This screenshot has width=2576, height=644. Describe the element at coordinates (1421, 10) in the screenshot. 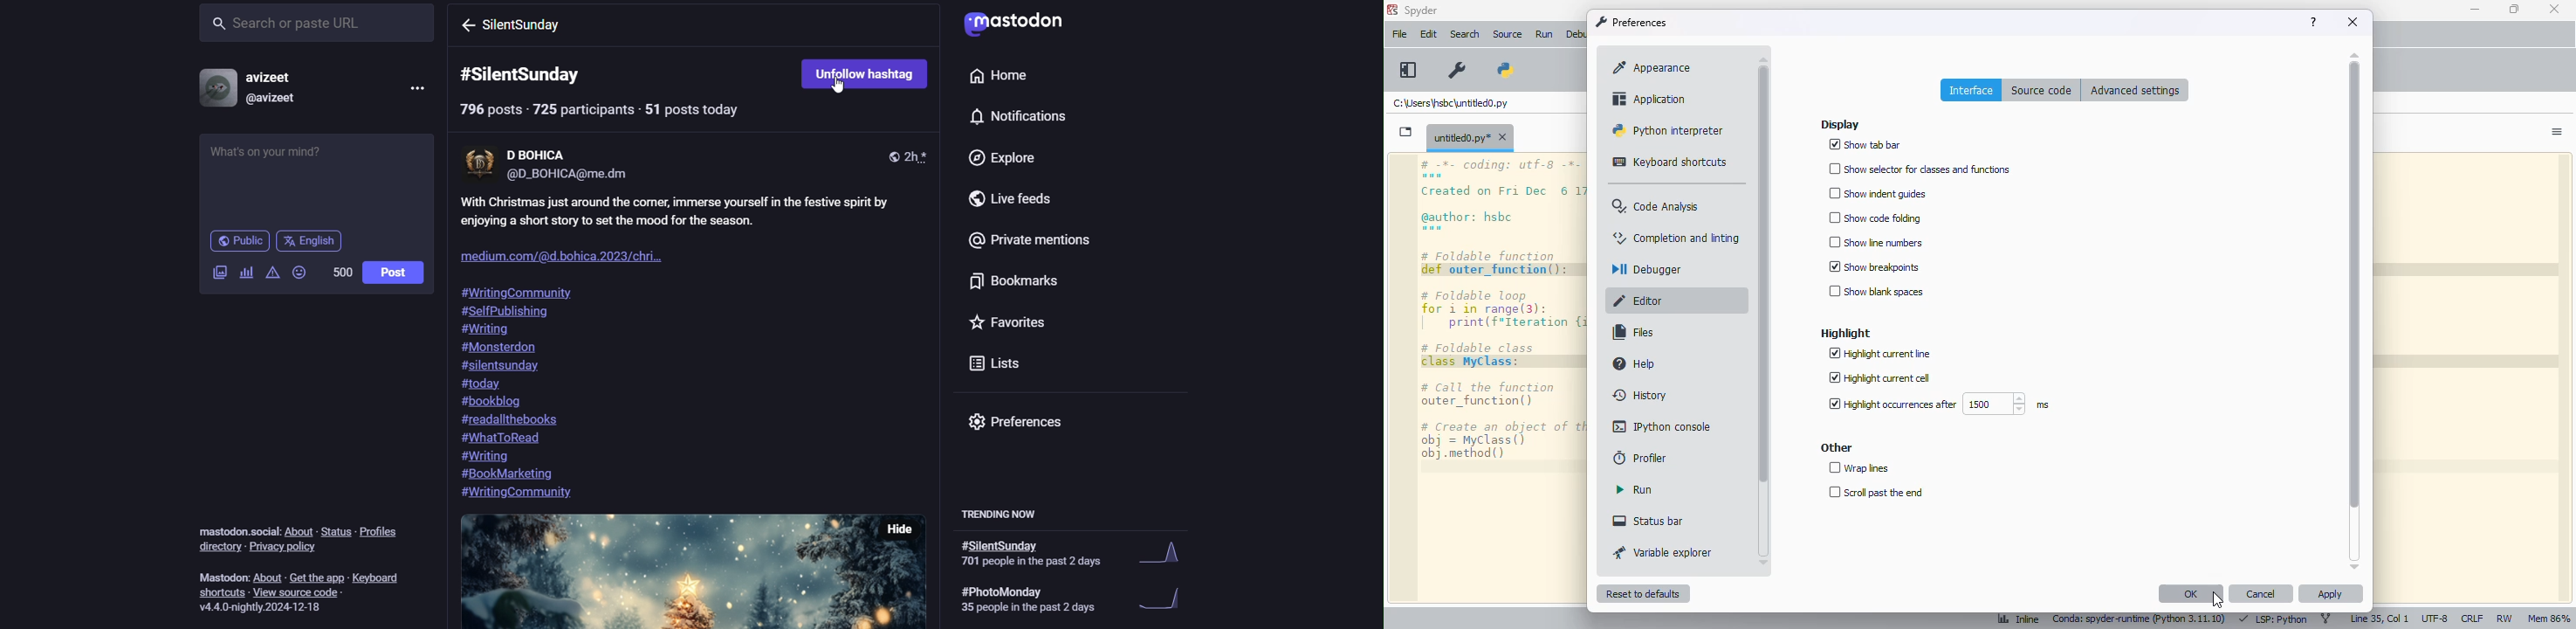

I see `spyder` at that location.